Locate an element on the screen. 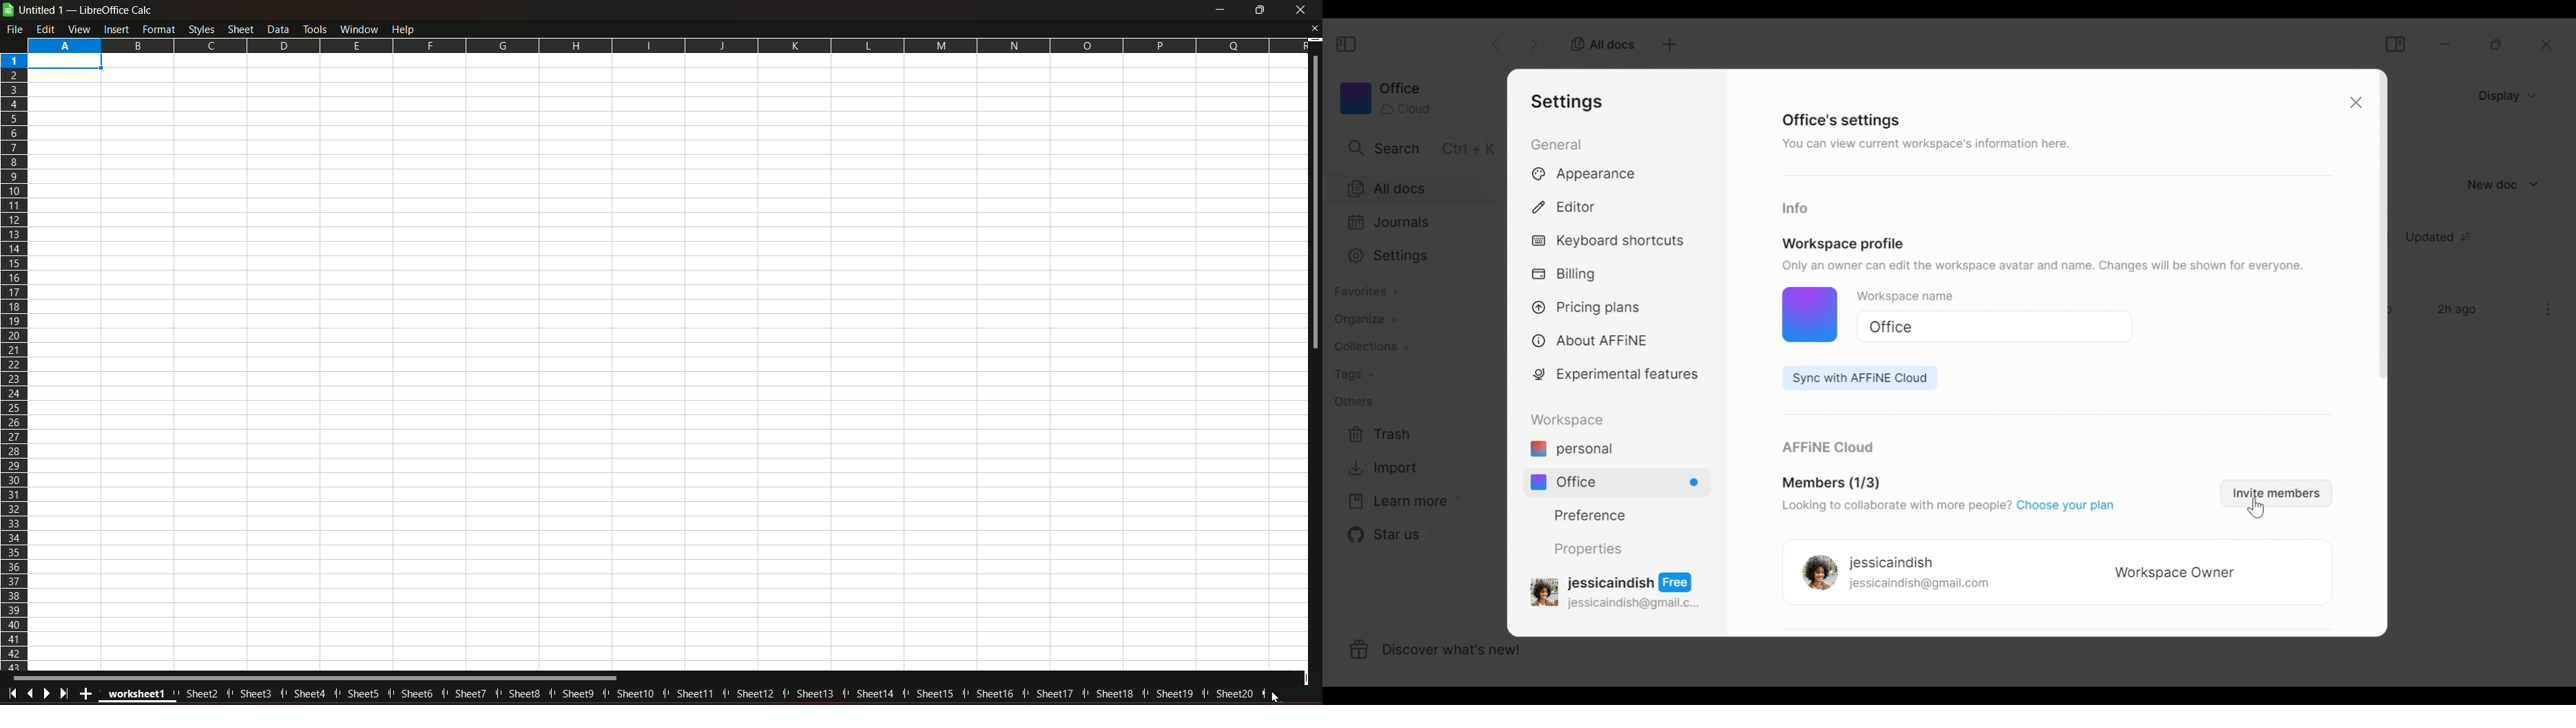 The image size is (2576, 728). Styles is located at coordinates (201, 29).